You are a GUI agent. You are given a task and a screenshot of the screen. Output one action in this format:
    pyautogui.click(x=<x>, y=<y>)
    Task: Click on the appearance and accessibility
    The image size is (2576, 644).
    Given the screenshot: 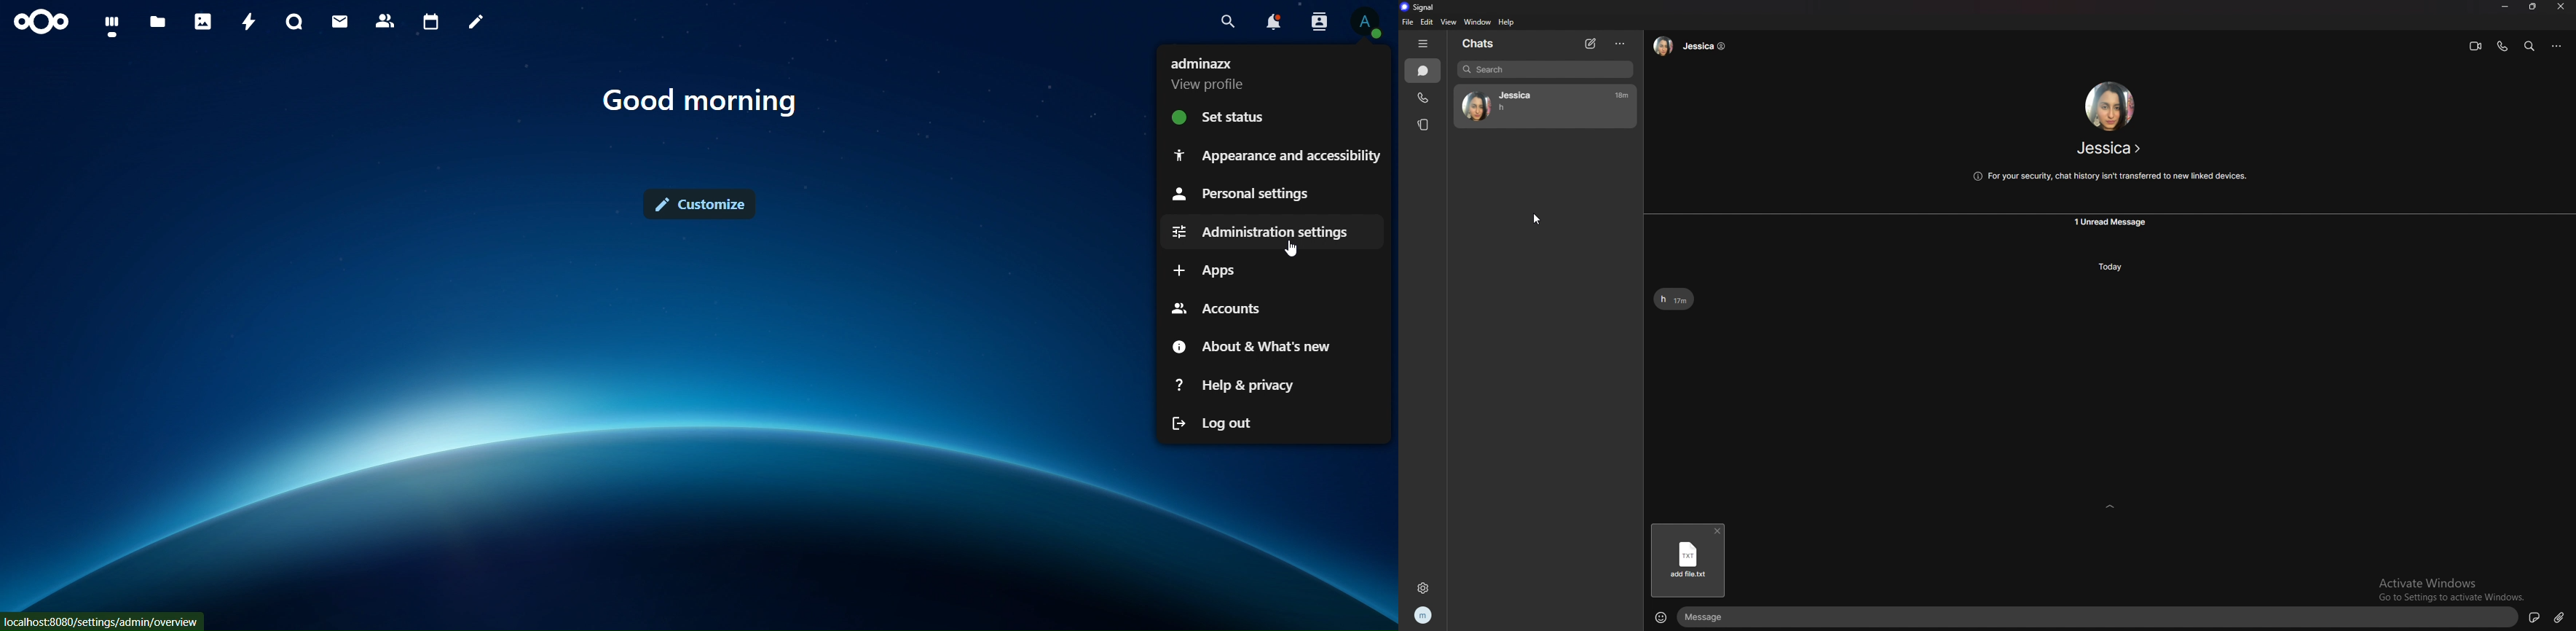 What is the action you would take?
    pyautogui.click(x=1277, y=154)
    